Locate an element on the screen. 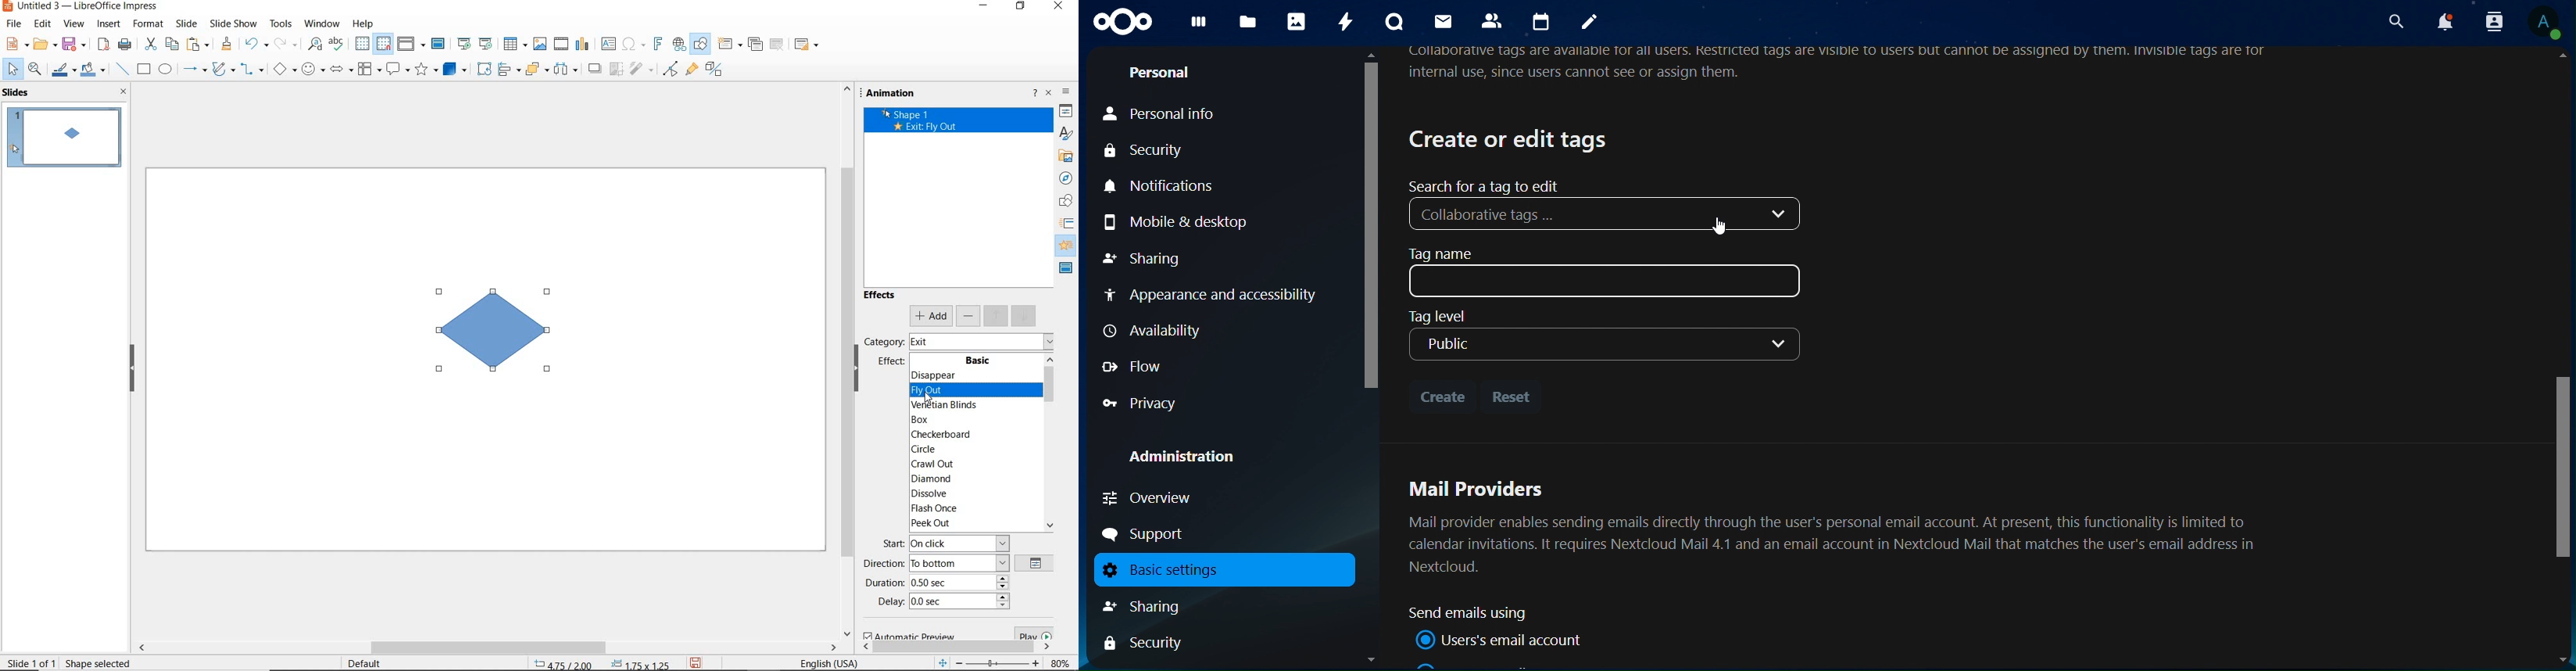 The width and height of the screenshot is (2576, 672). flash once is located at coordinates (972, 508).